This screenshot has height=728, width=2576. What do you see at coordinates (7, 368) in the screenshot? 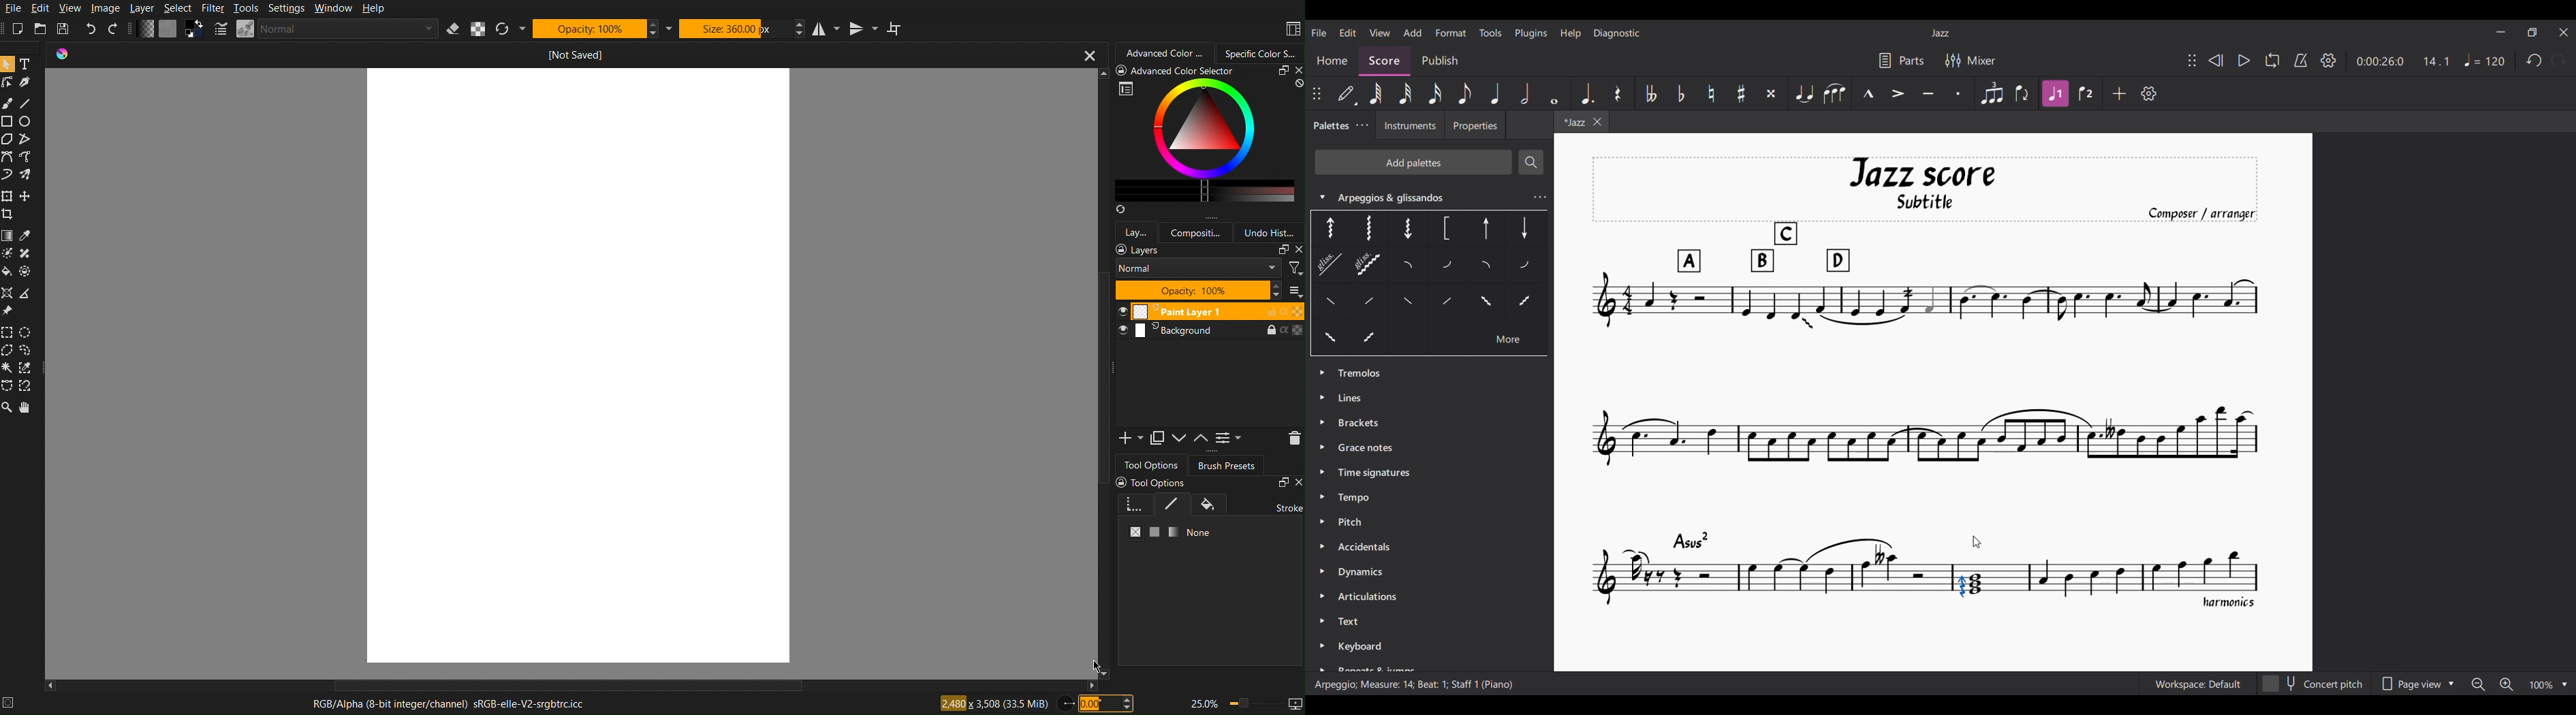
I see `Contiguous Selection Tool` at bounding box center [7, 368].